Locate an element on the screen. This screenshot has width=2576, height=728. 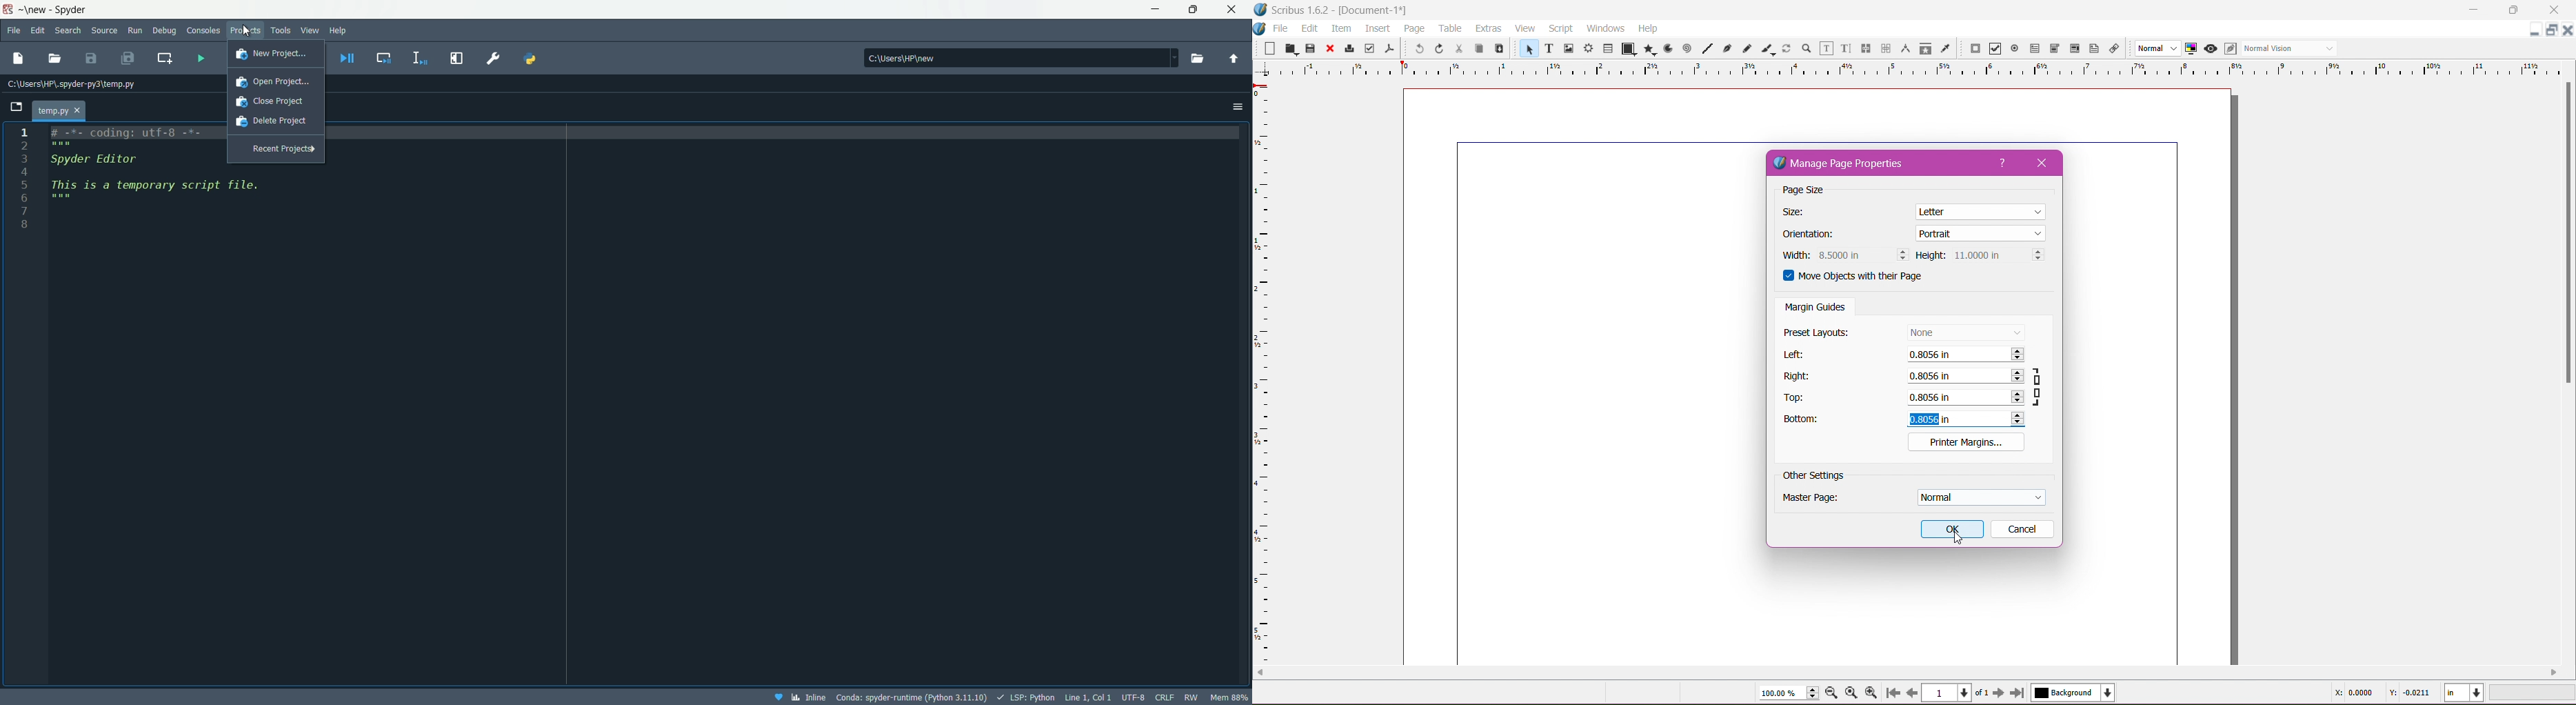
View is located at coordinates (1525, 28).